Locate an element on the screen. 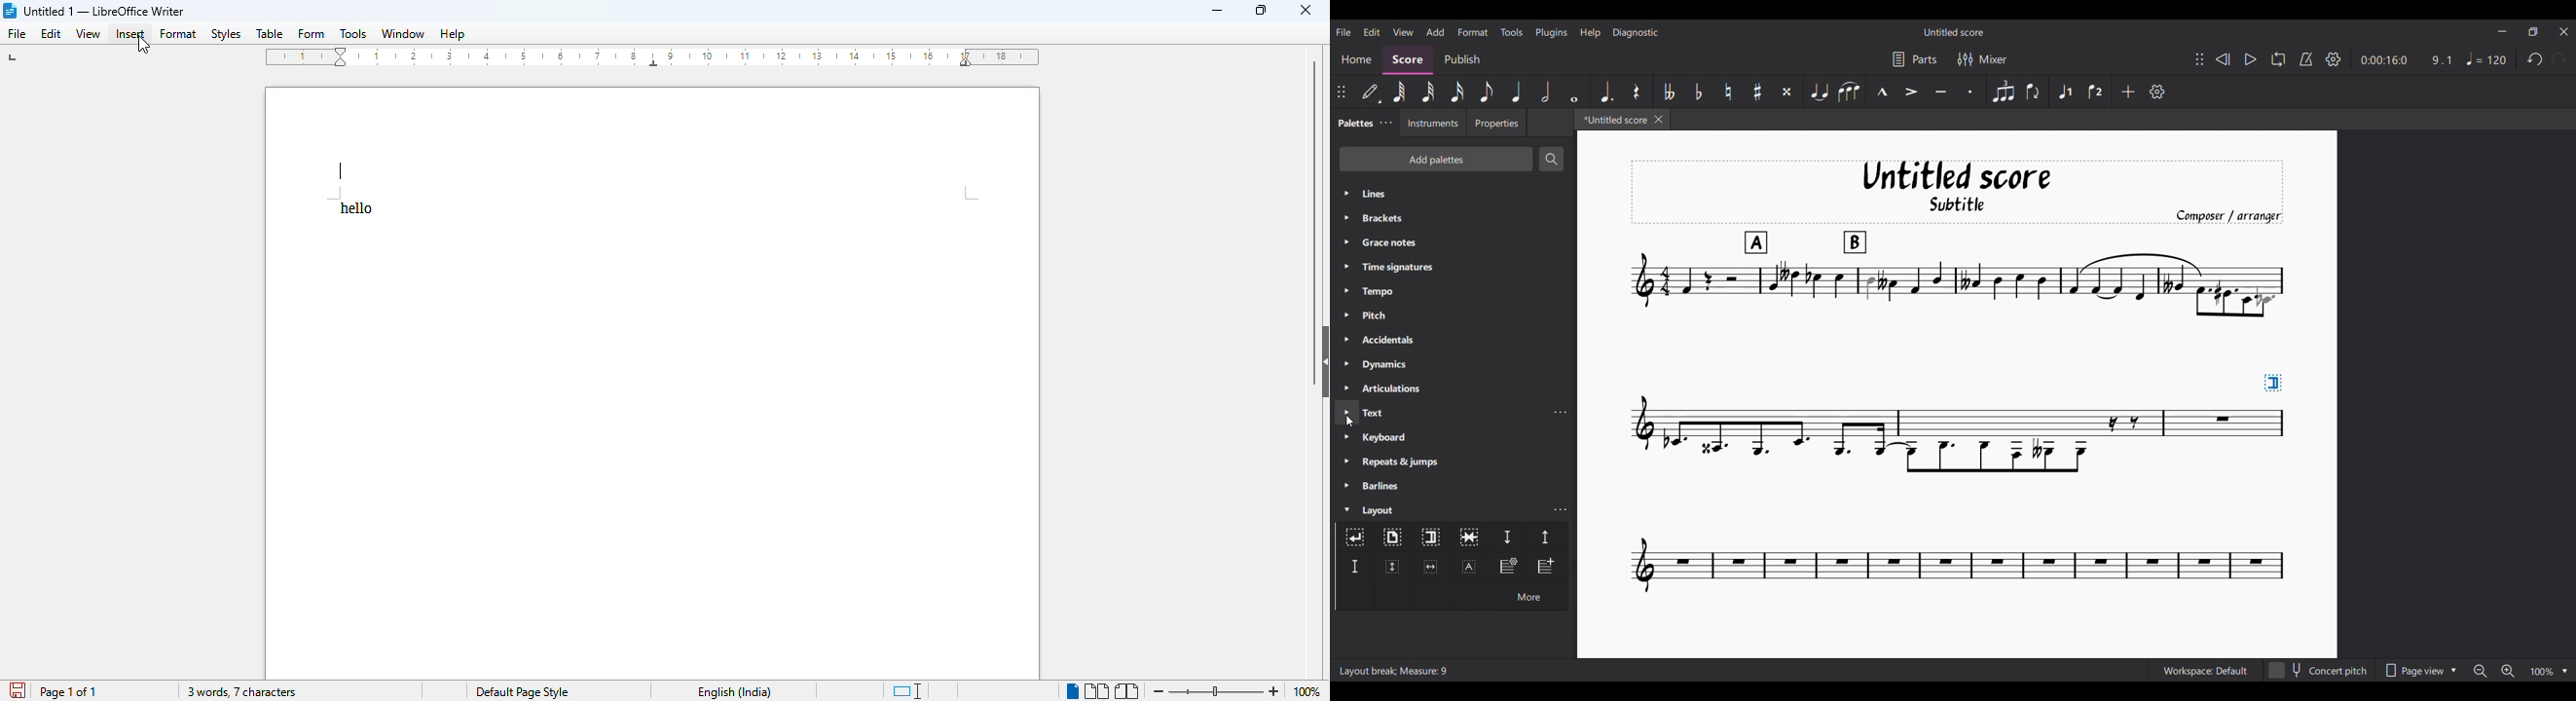  Voice 1 is located at coordinates (2064, 92).